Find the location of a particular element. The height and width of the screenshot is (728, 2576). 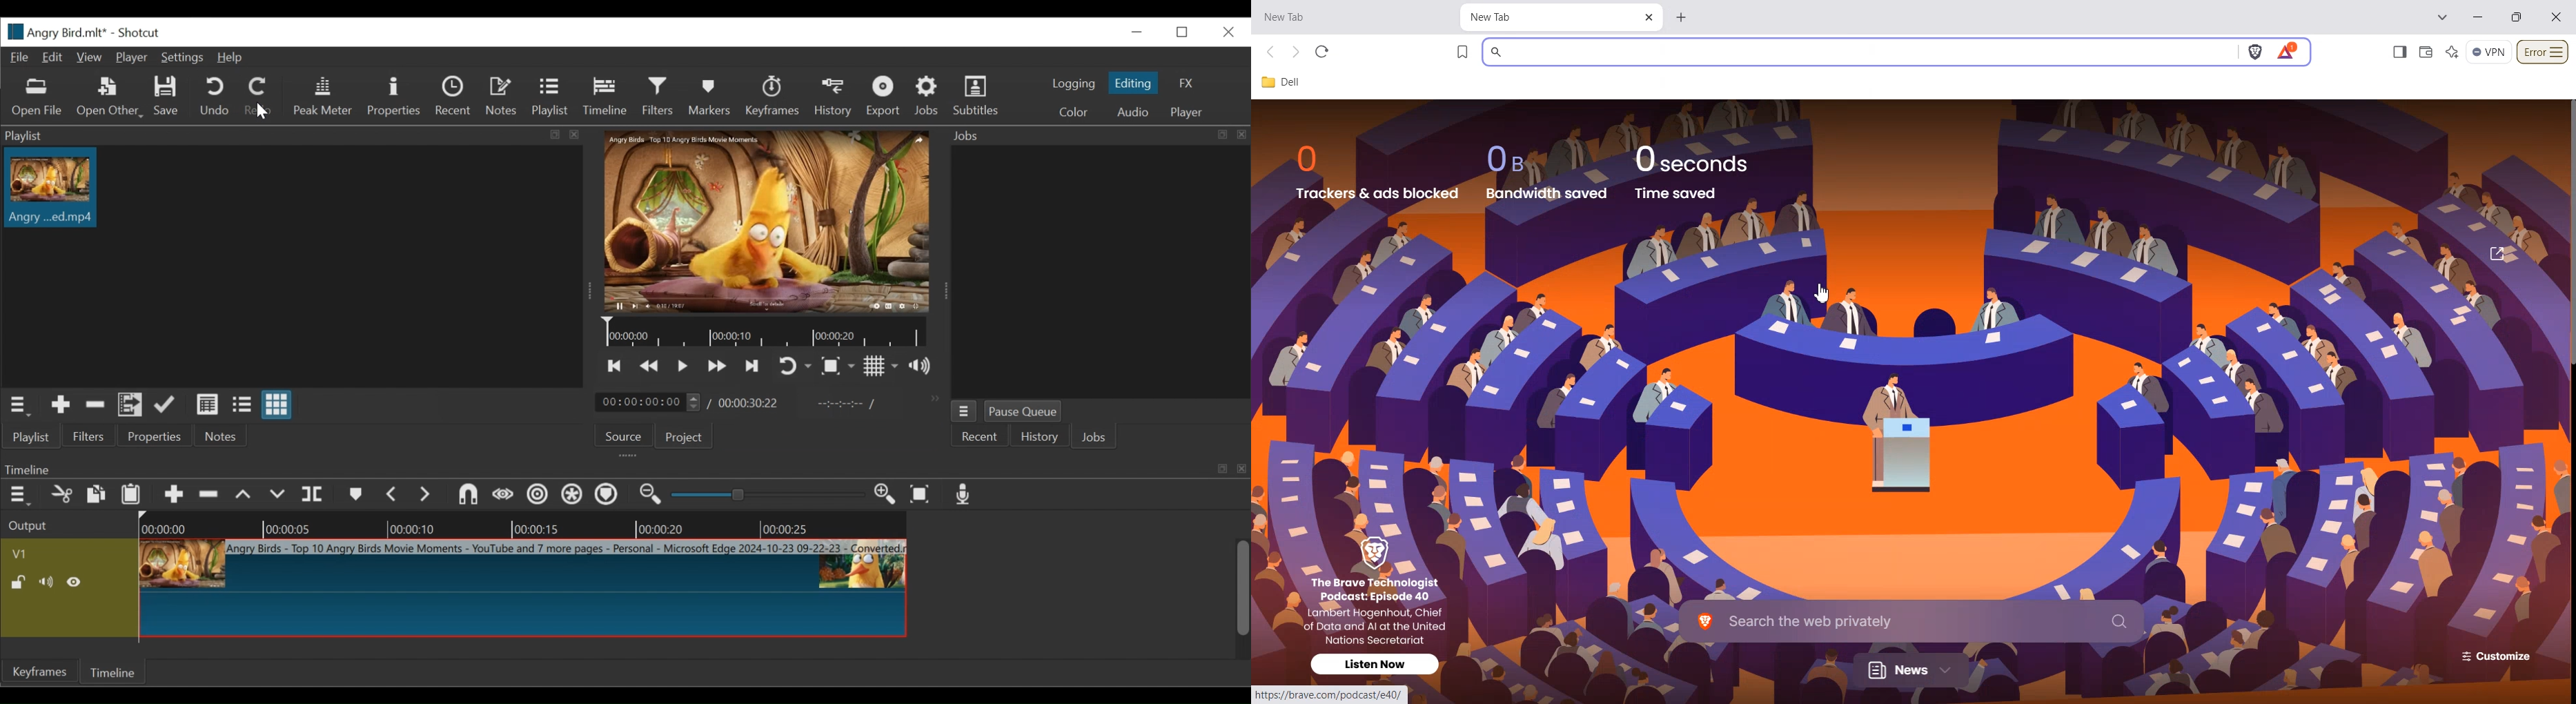

Jobs Panel is located at coordinates (1099, 272).